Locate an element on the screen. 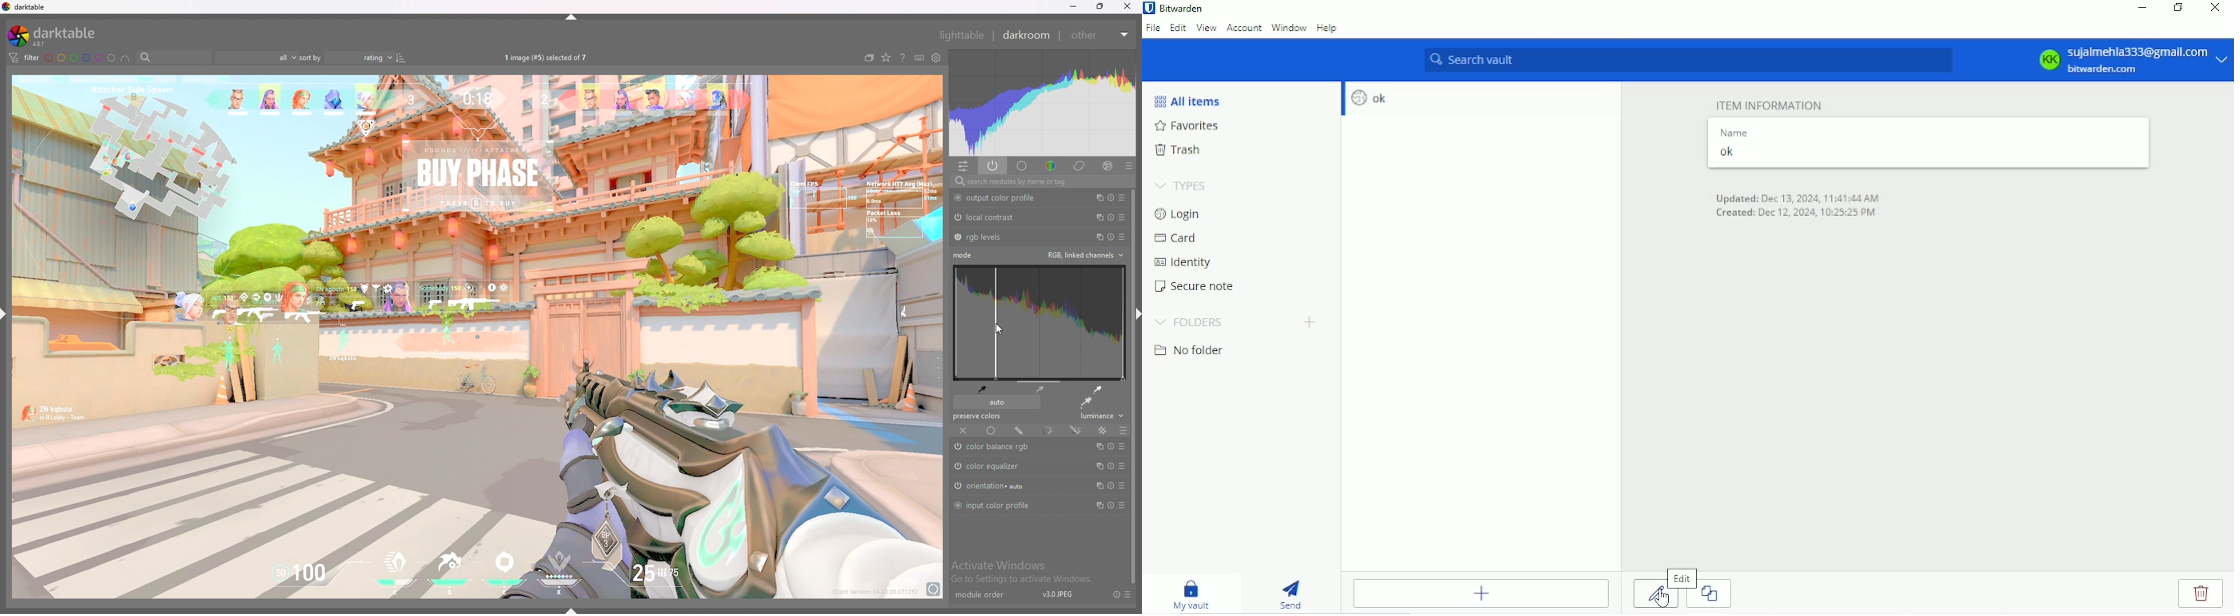 This screenshot has width=2240, height=616. ok is located at coordinates (1481, 98).